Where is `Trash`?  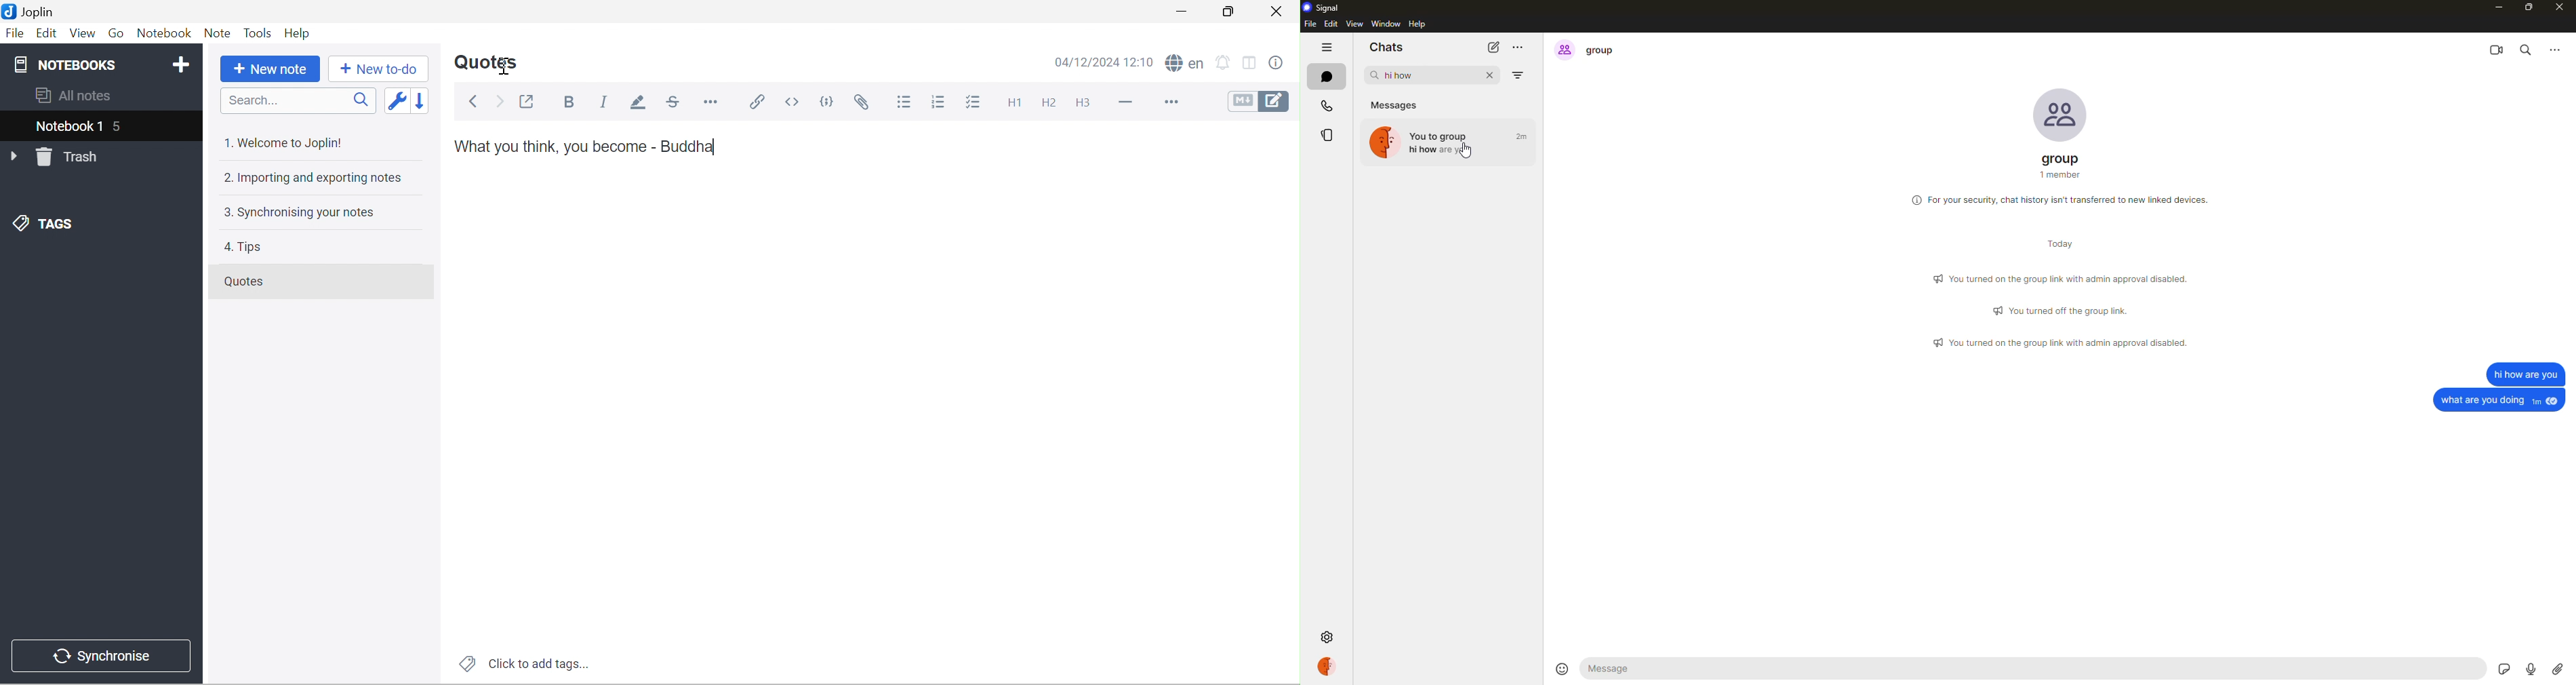 Trash is located at coordinates (73, 157).